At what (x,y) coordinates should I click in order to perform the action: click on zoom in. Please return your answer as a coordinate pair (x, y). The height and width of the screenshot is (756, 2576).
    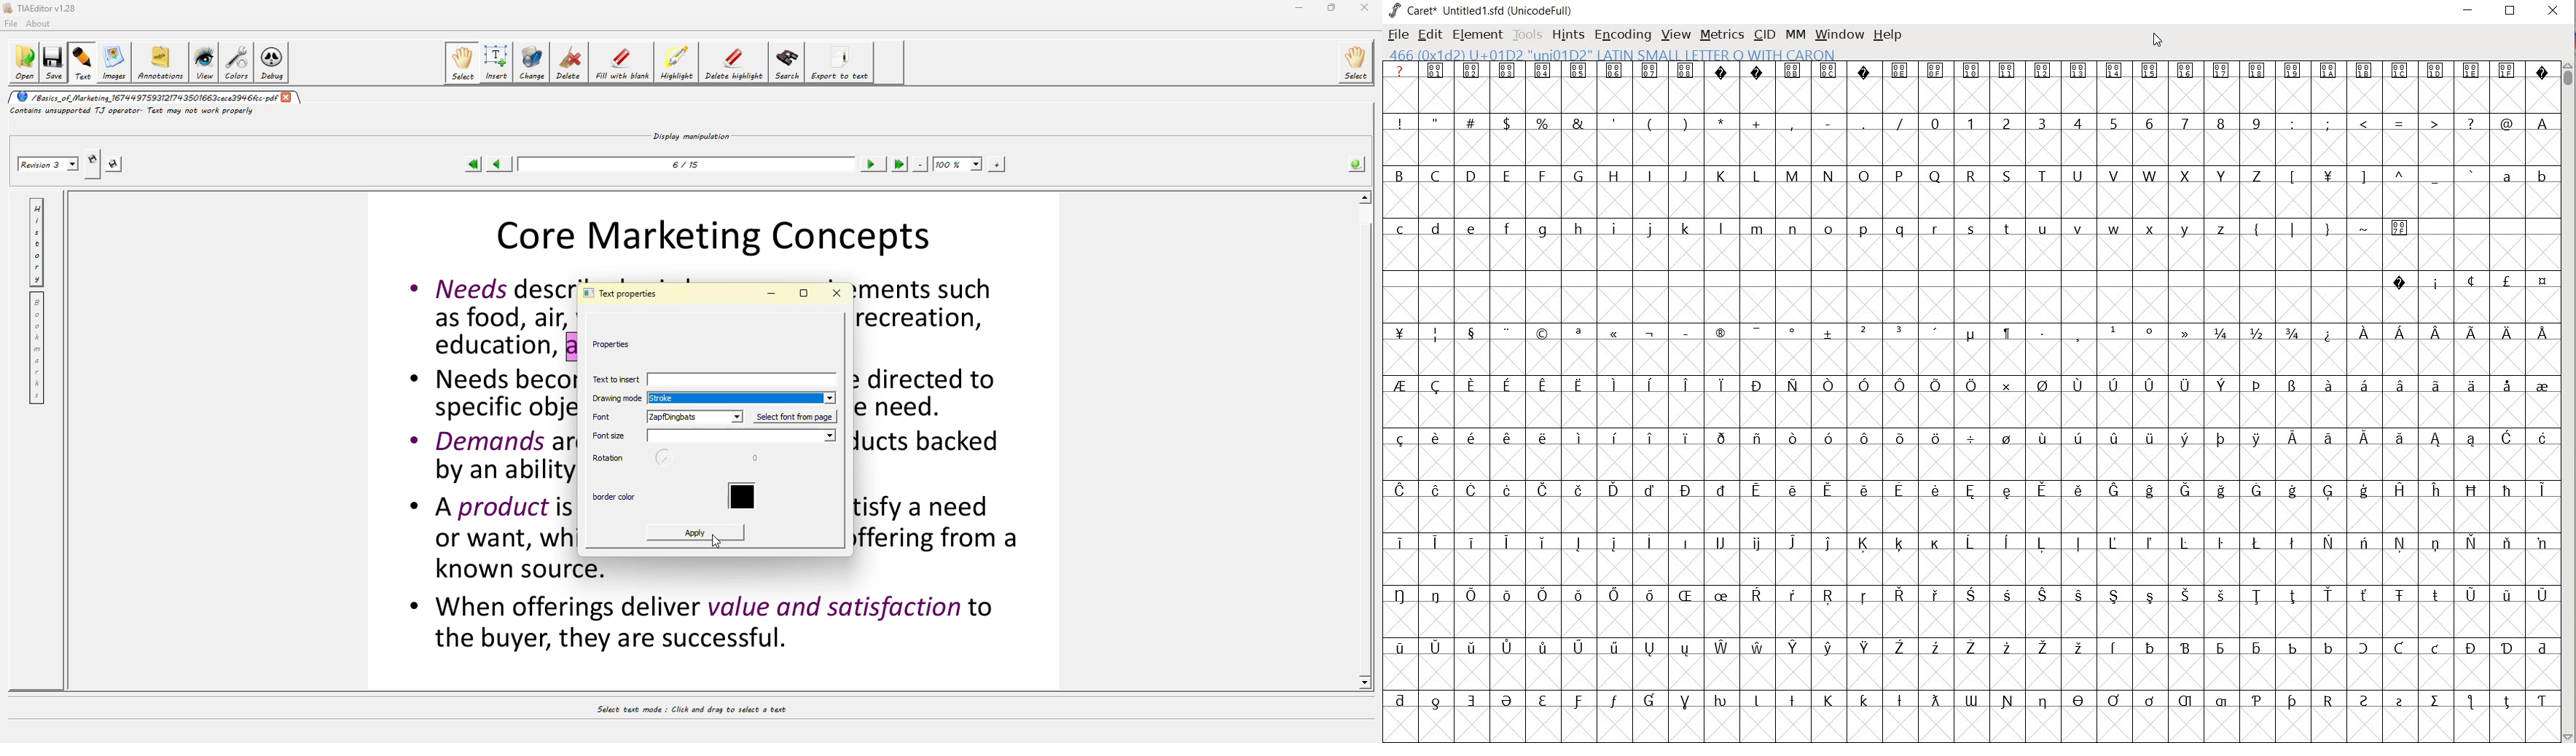
    Looking at the image, I should click on (996, 165).